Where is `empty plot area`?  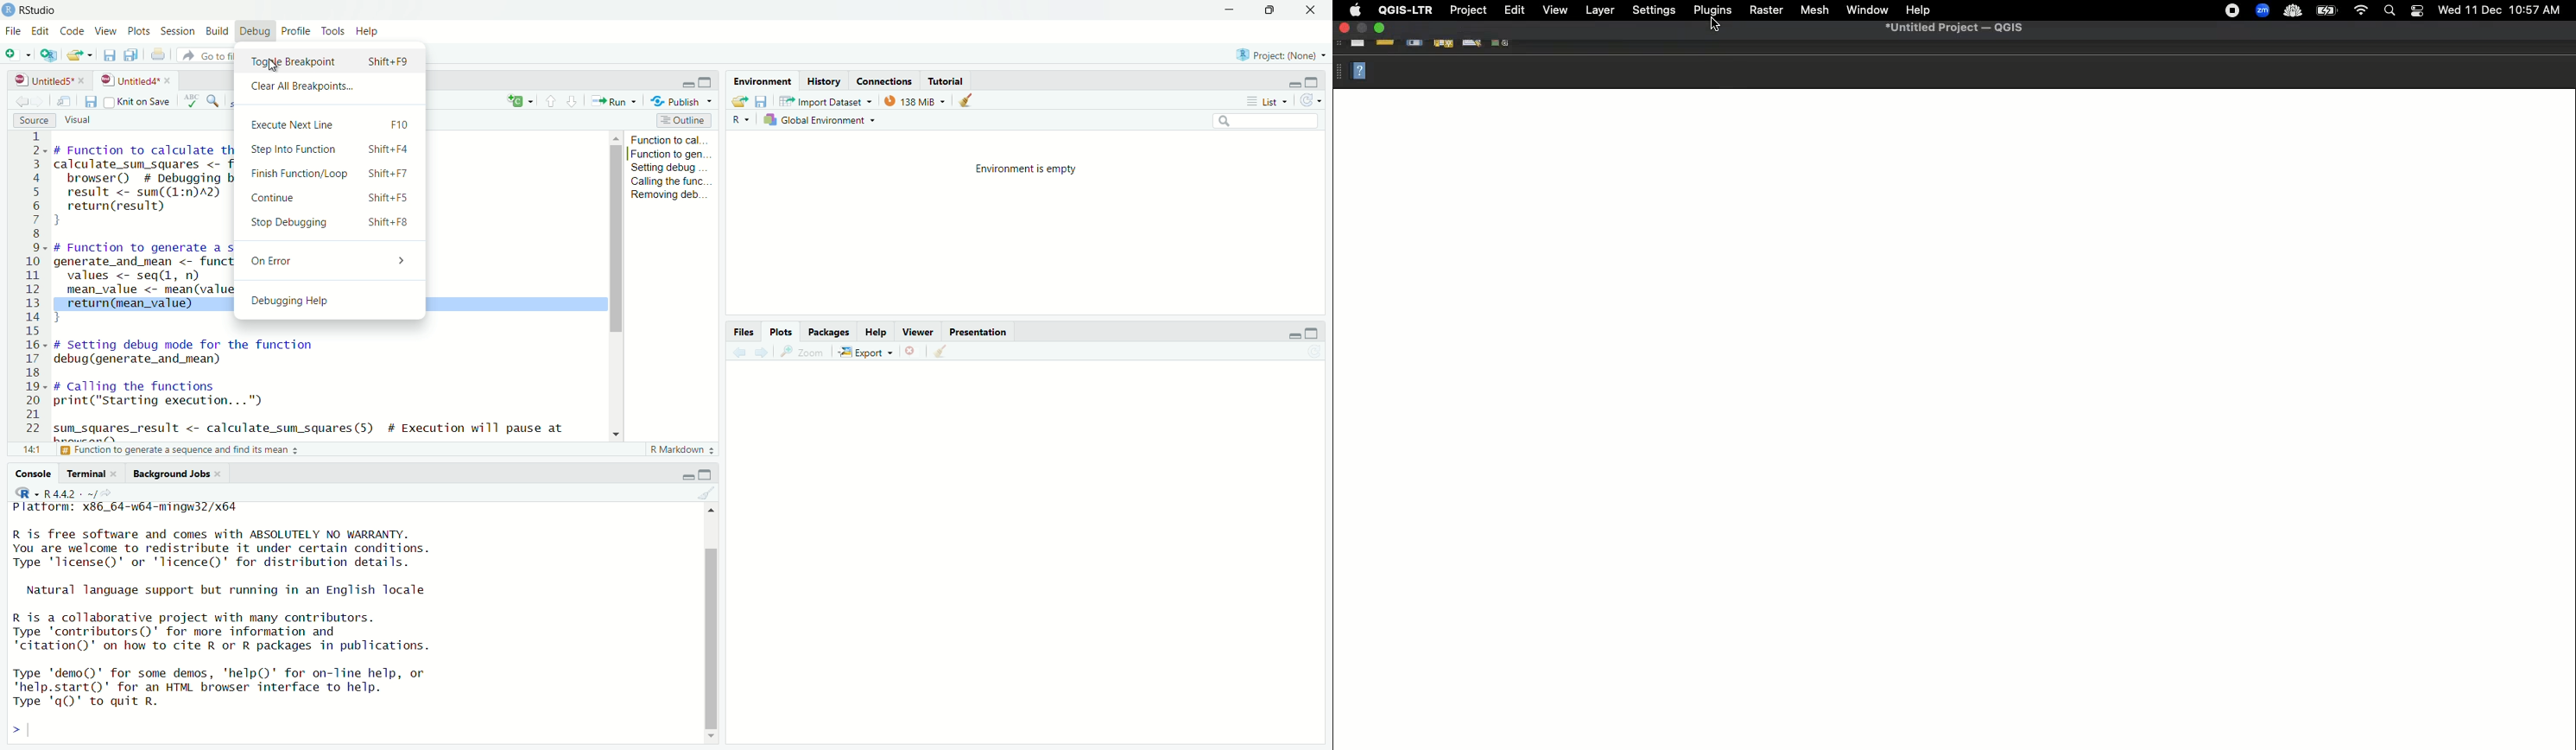
empty plot area is located at coordinates (1030, 557).